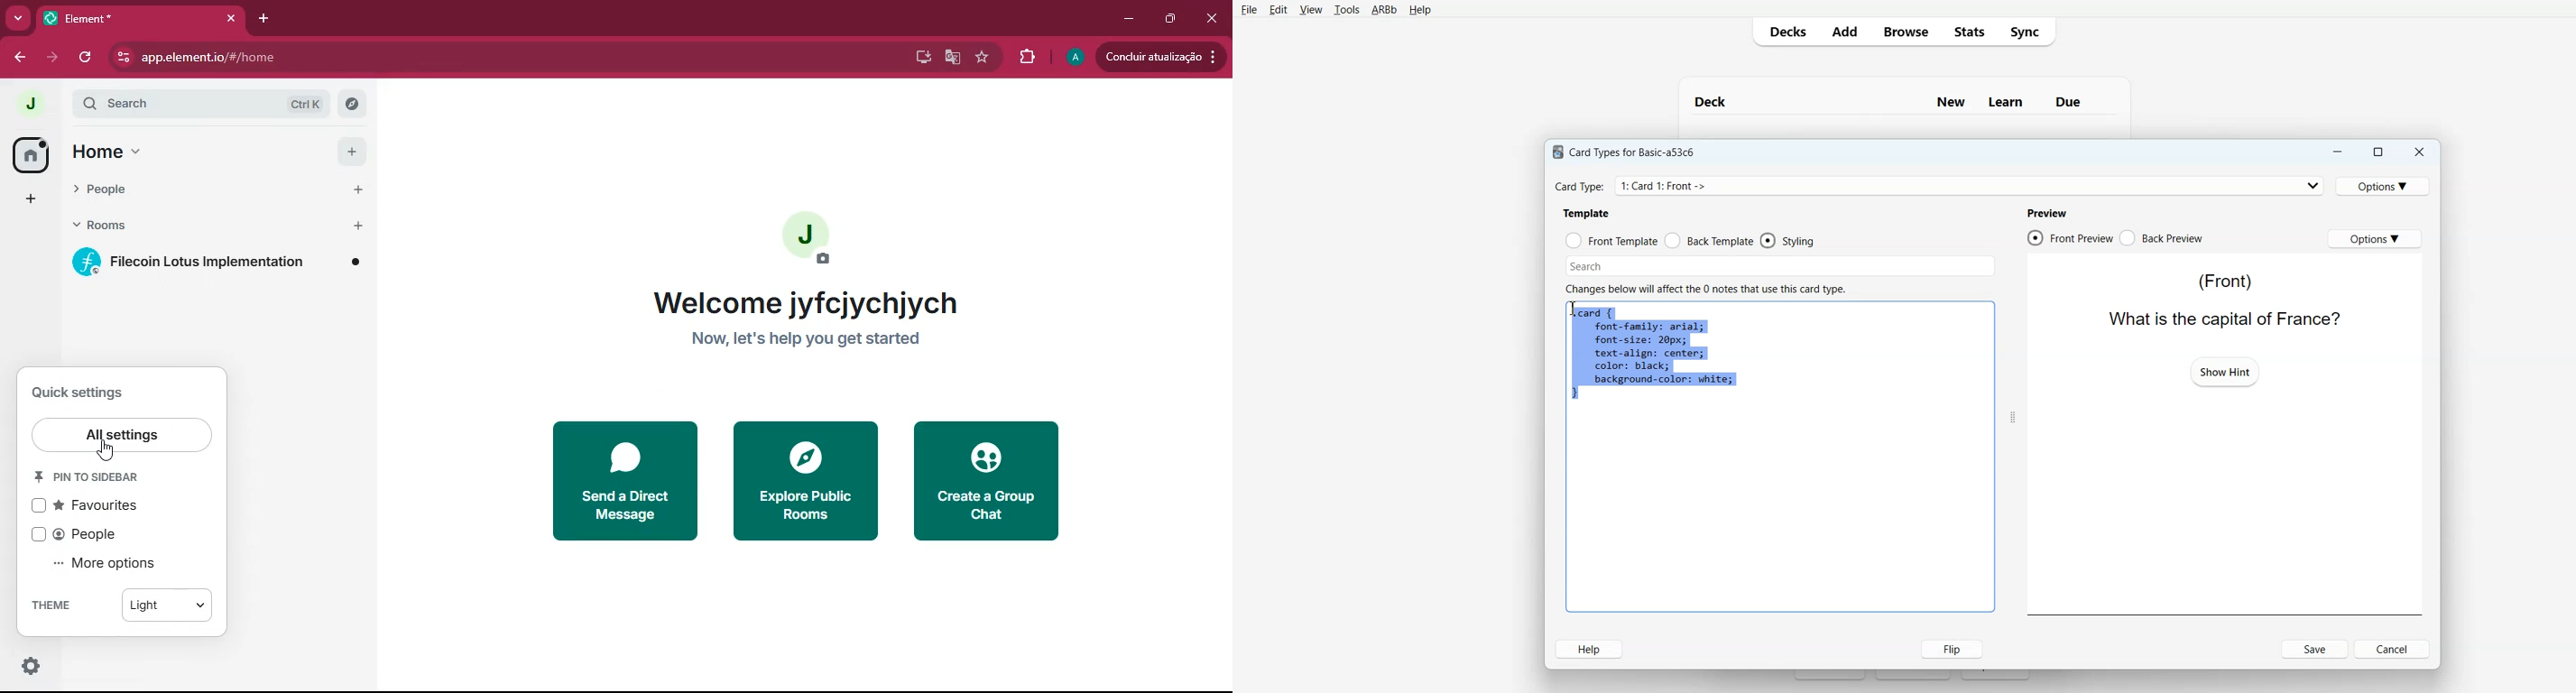  Describe the element at coordinates (2385, 186) in the screenshot. I see `Options` at that location.